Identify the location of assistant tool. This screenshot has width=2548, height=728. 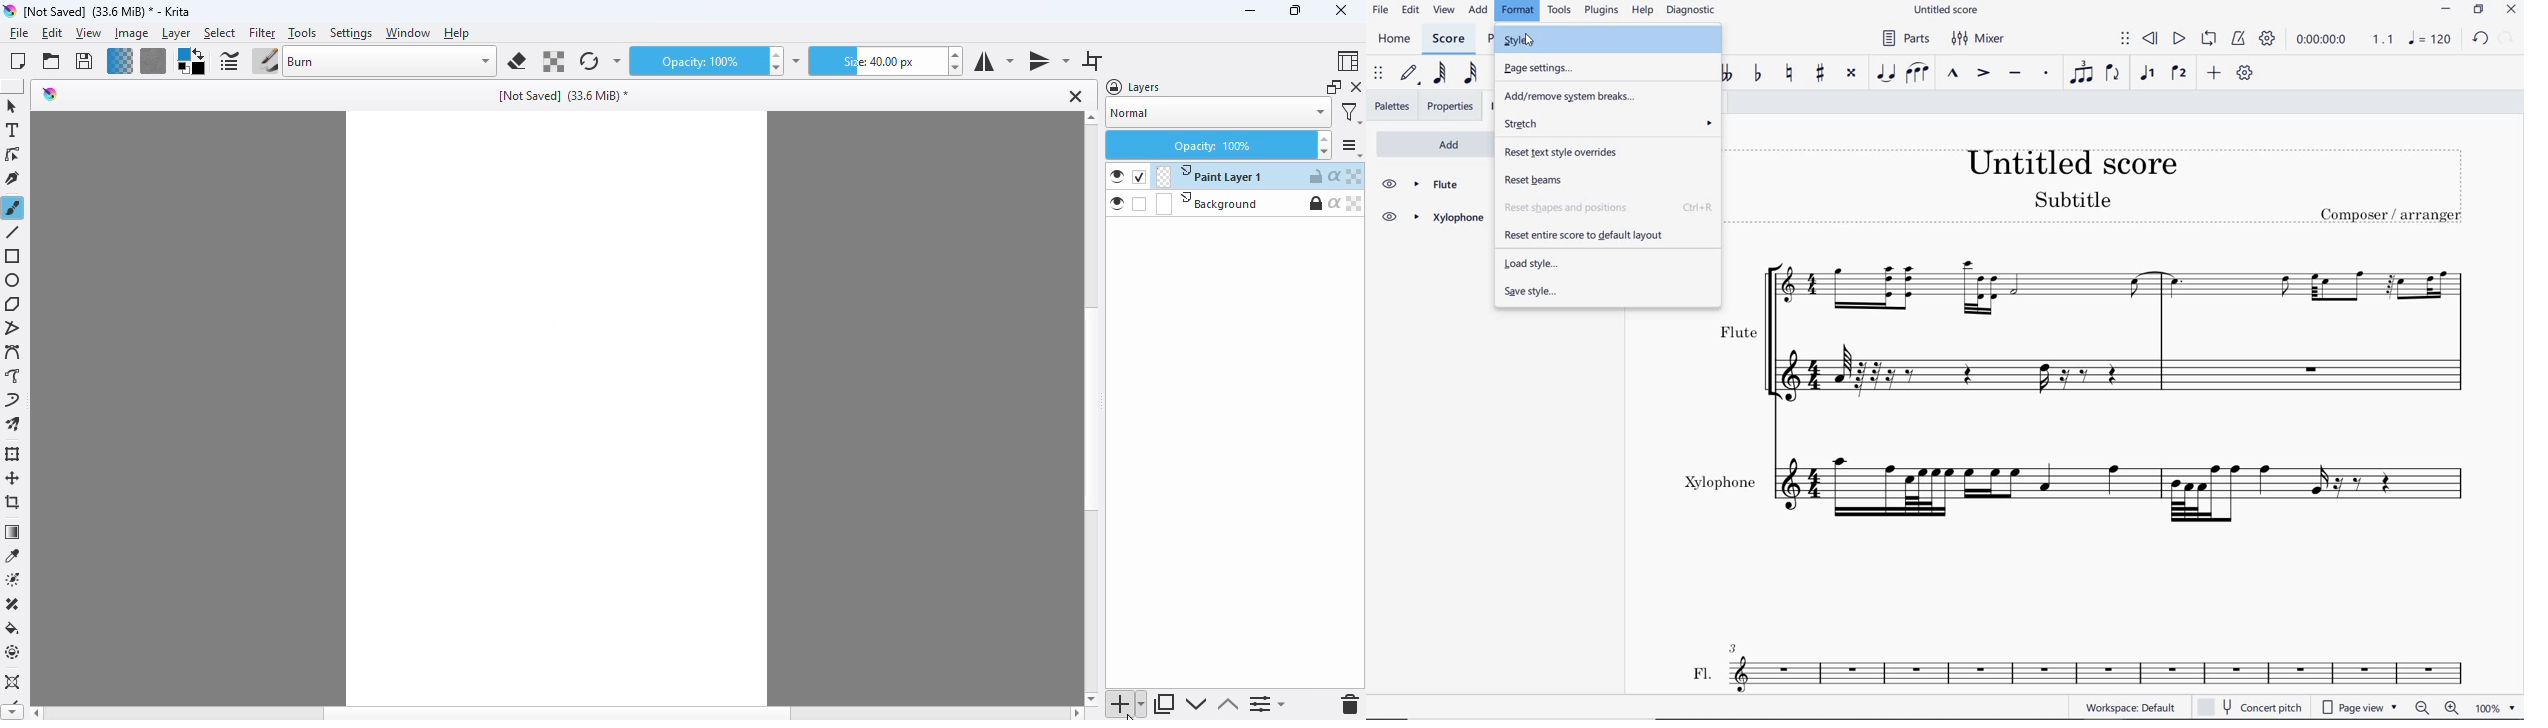
(13, 683).